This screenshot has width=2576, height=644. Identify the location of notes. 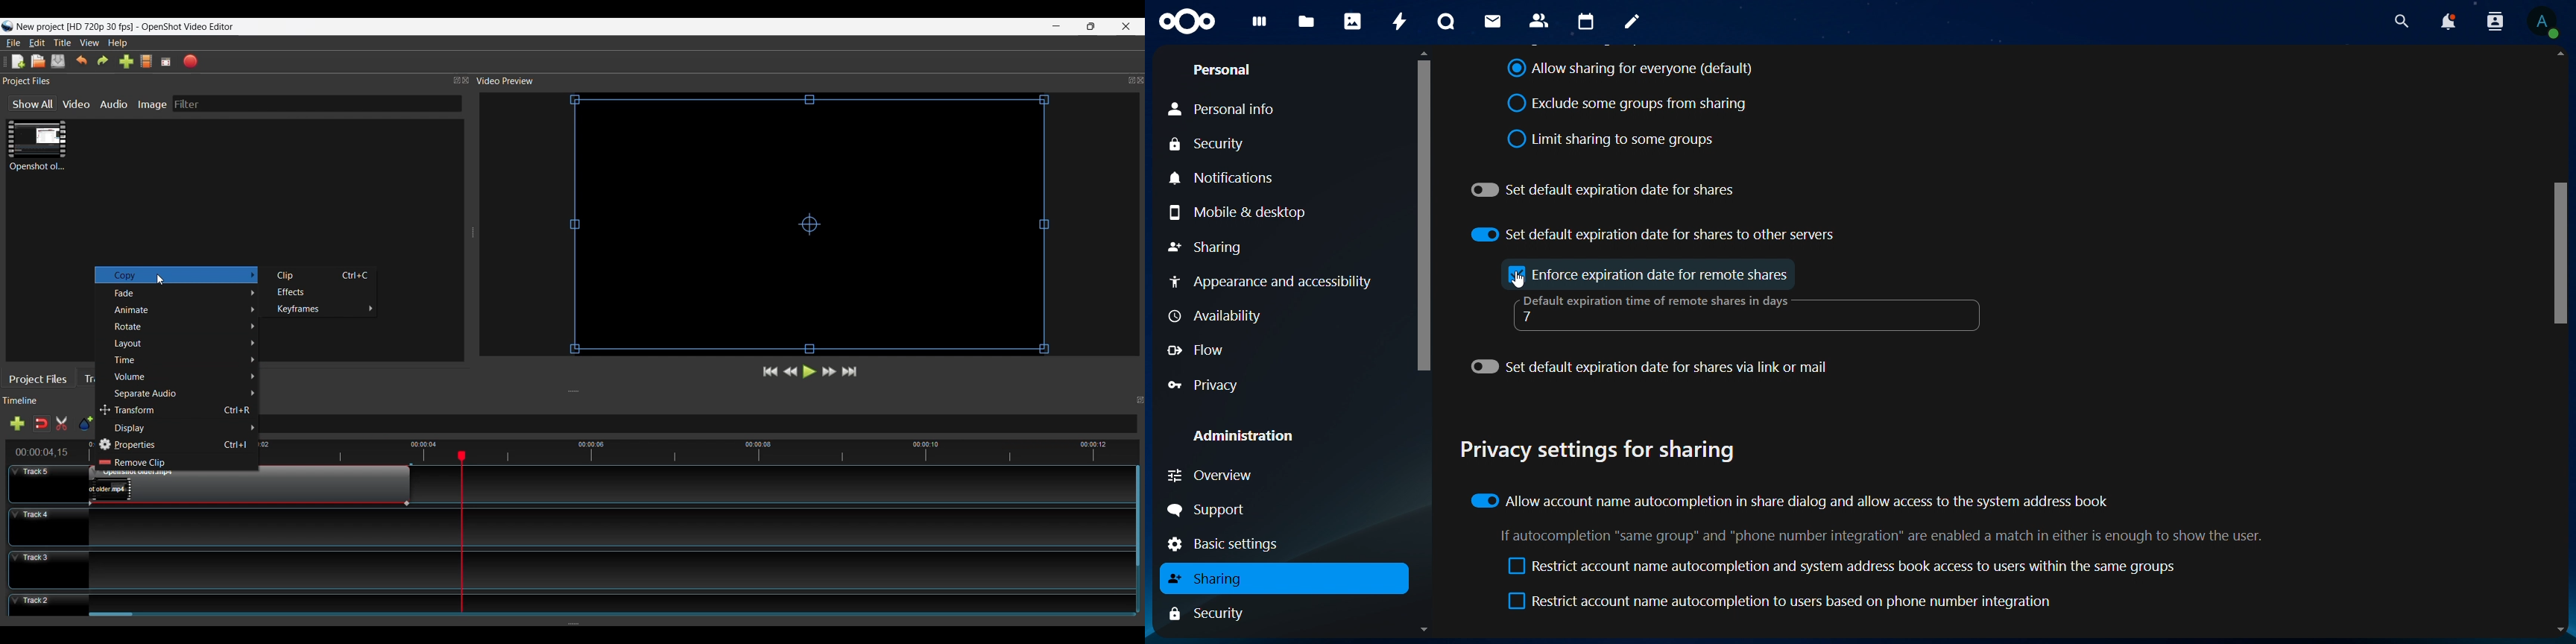
(1632, 22).